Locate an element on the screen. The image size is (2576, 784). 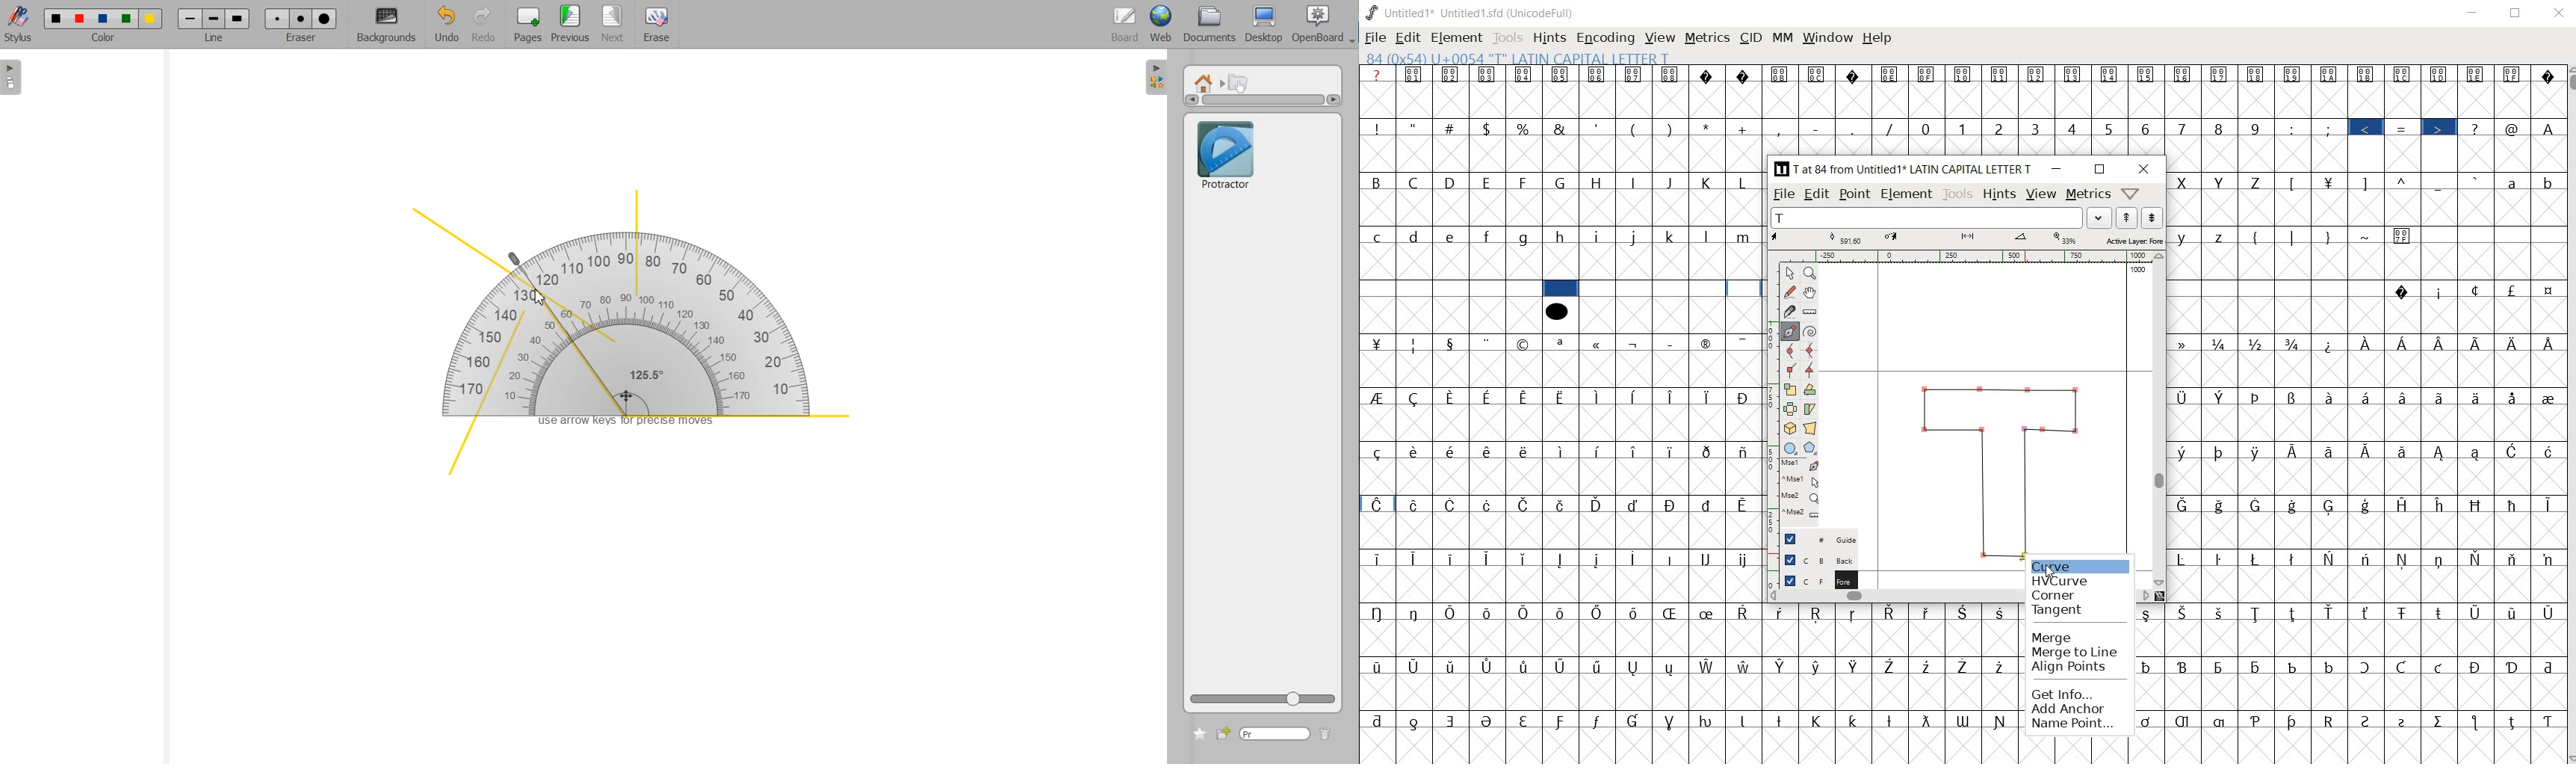
Symbol is located at coordinates (1818, 666).